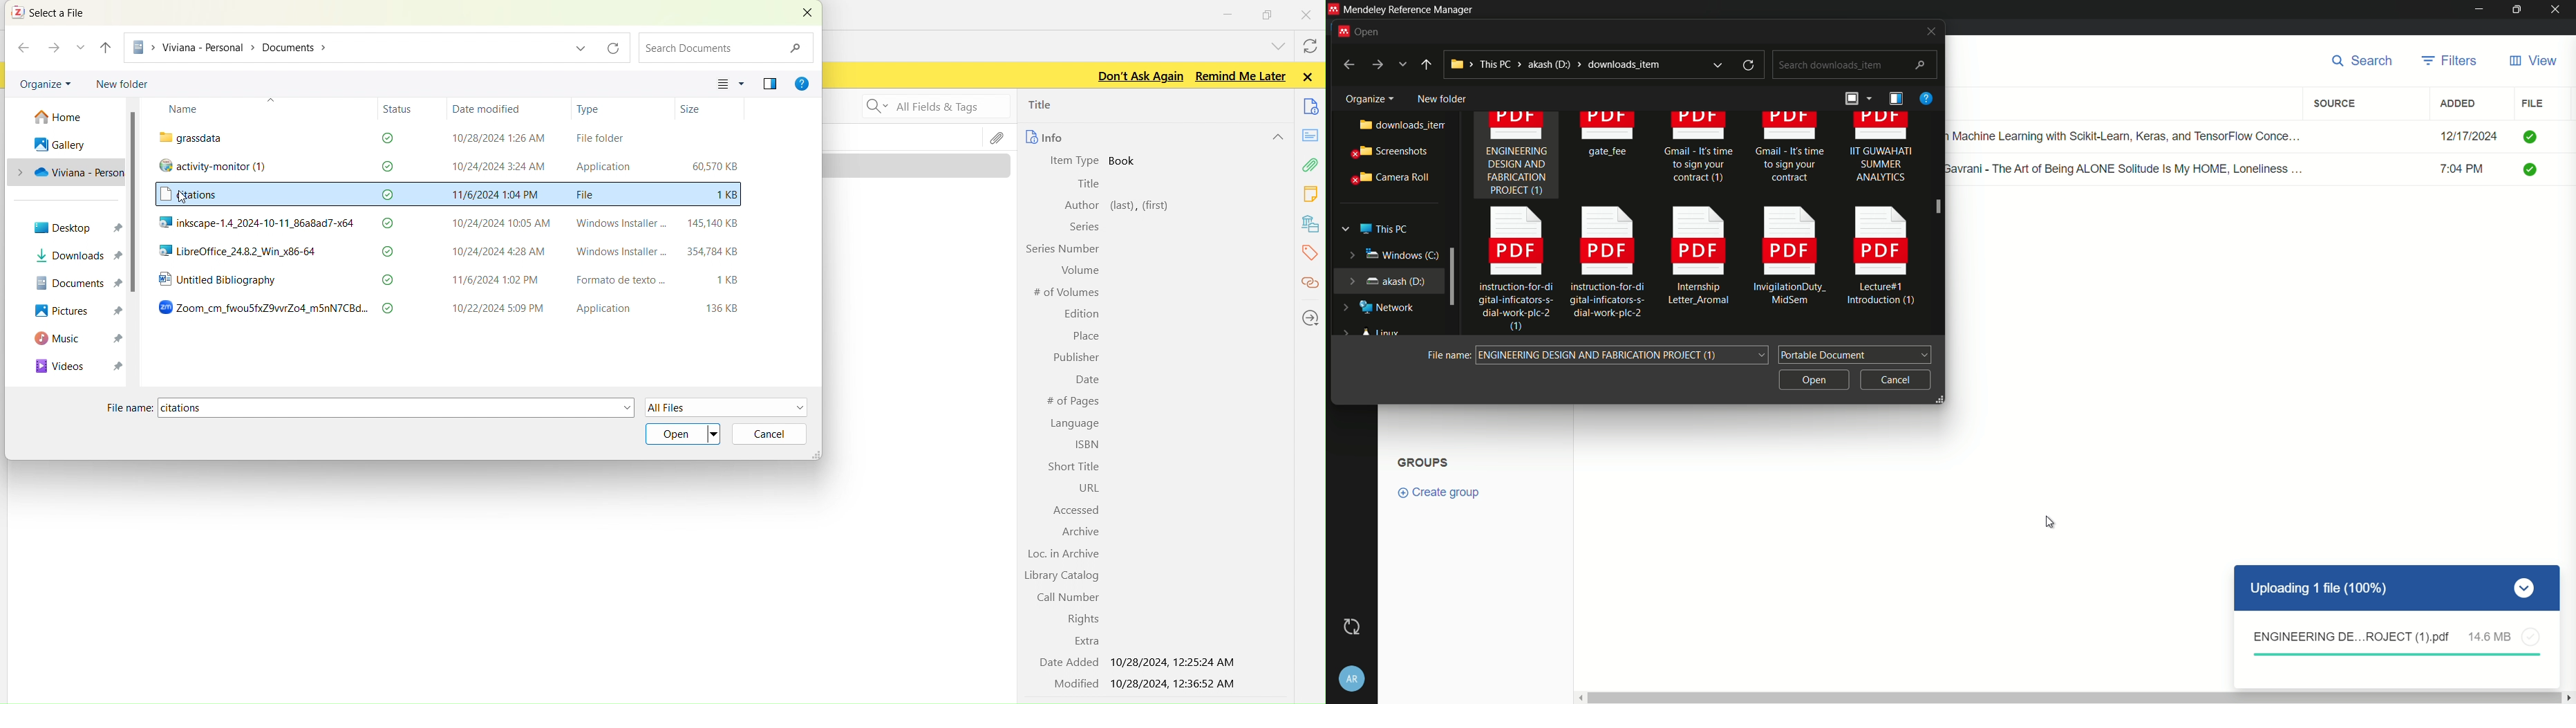 The width and height of the screenshot is (2576, 728). Describe the element at coordinates (1578, 697) in the screenshot. I see `scroll left` at that location.